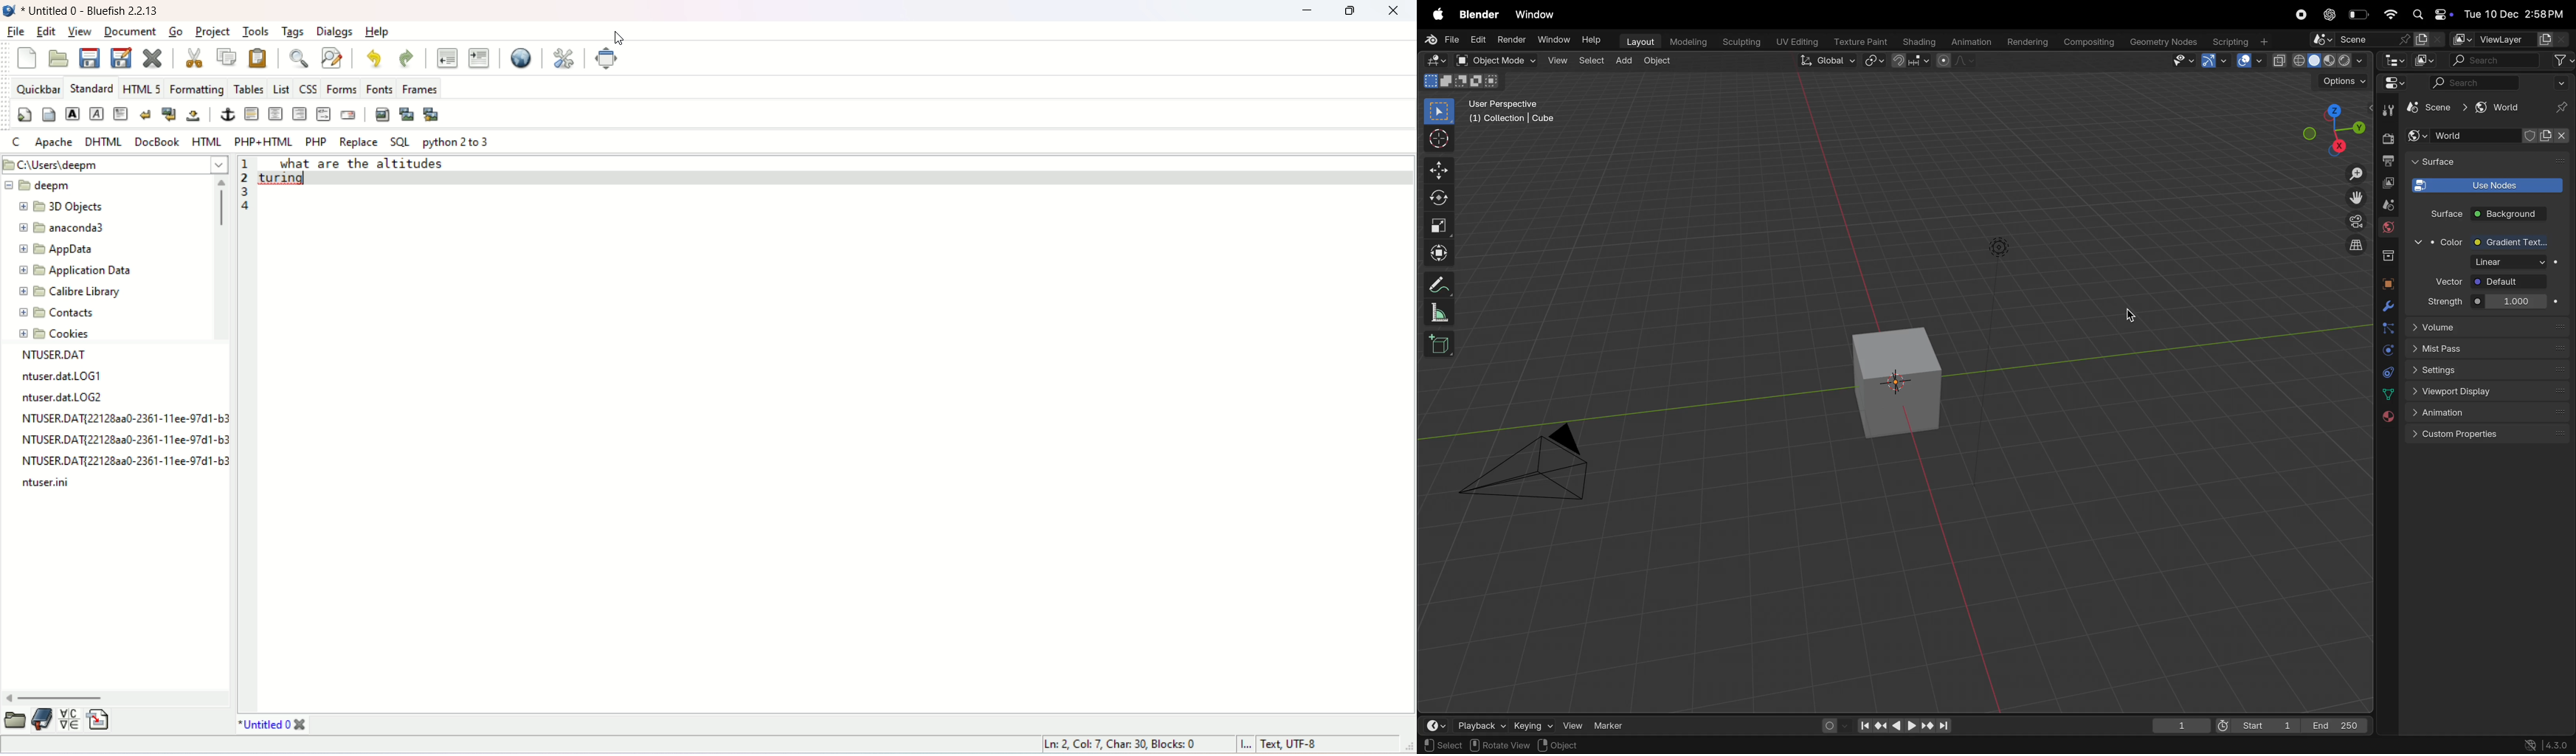 The image size is (2576, 756). What do you see at coordinates (89, 87) in the screenshot?
I see `standard` at bounding box center [89, 87].